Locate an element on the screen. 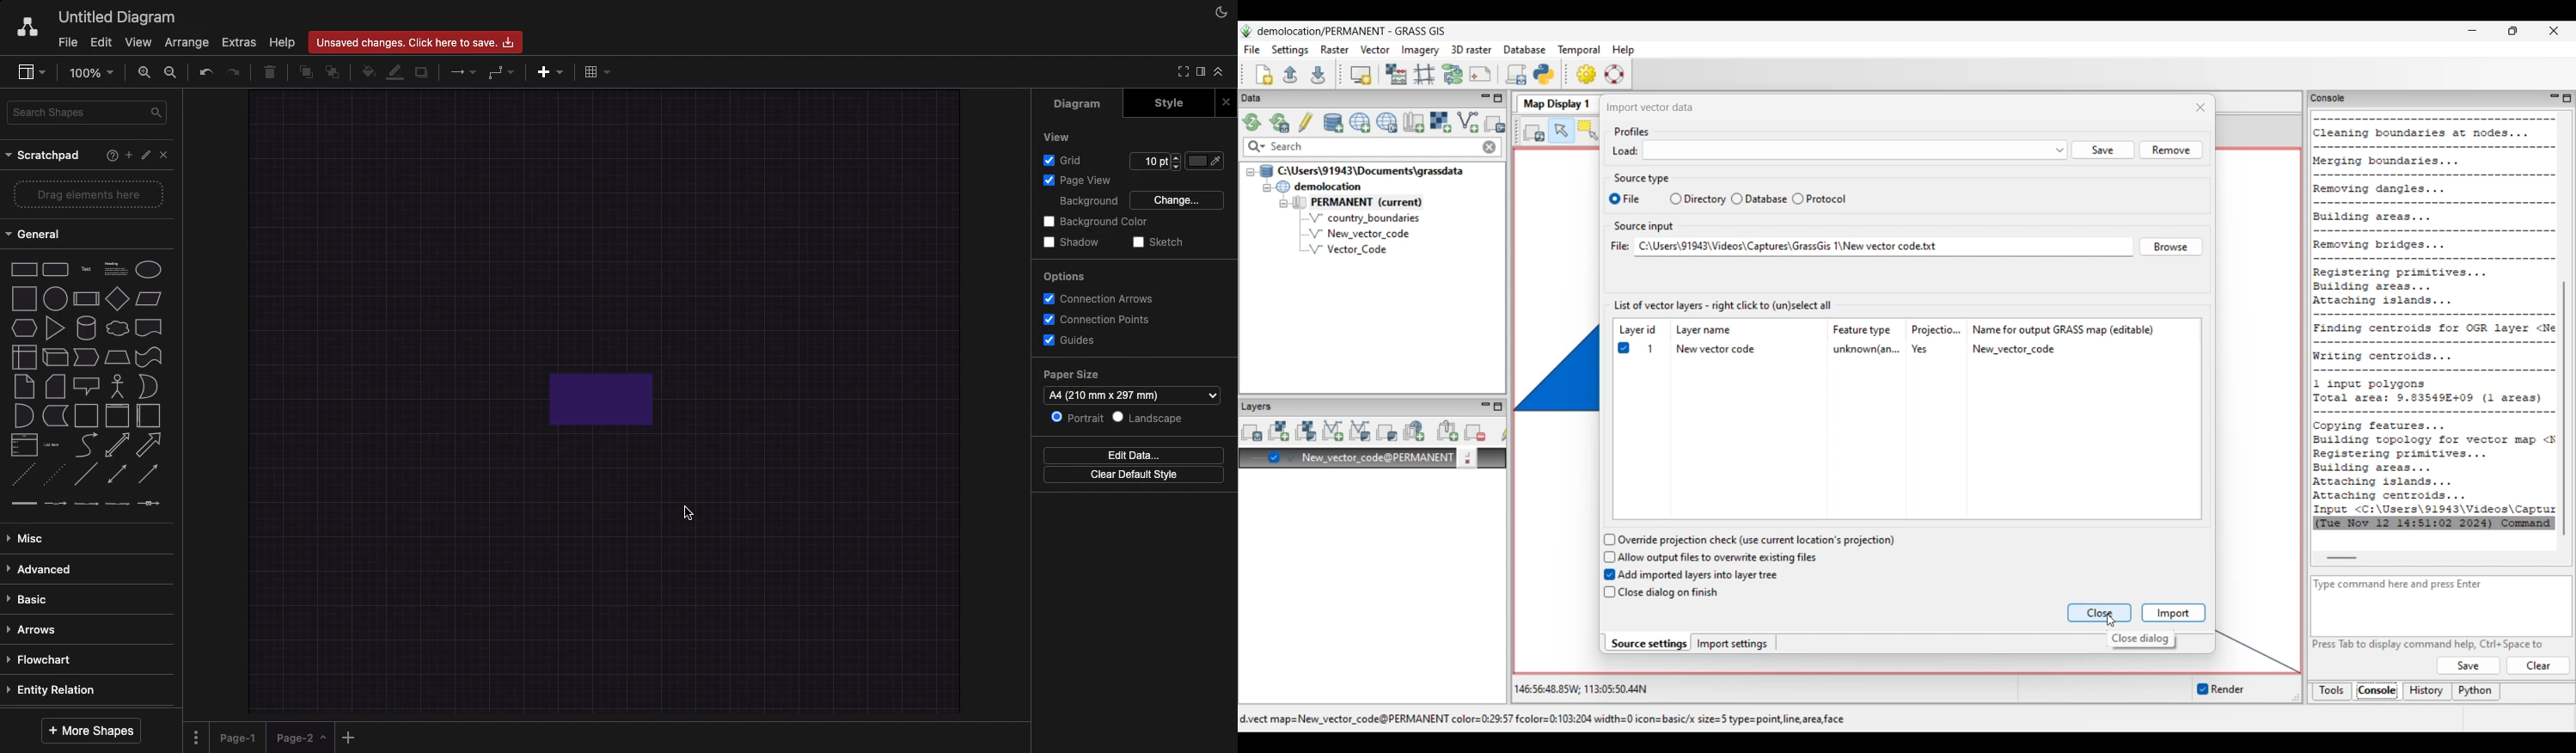 This screenshot has width=2576, height=756. File is located at coordinates (68, 40).